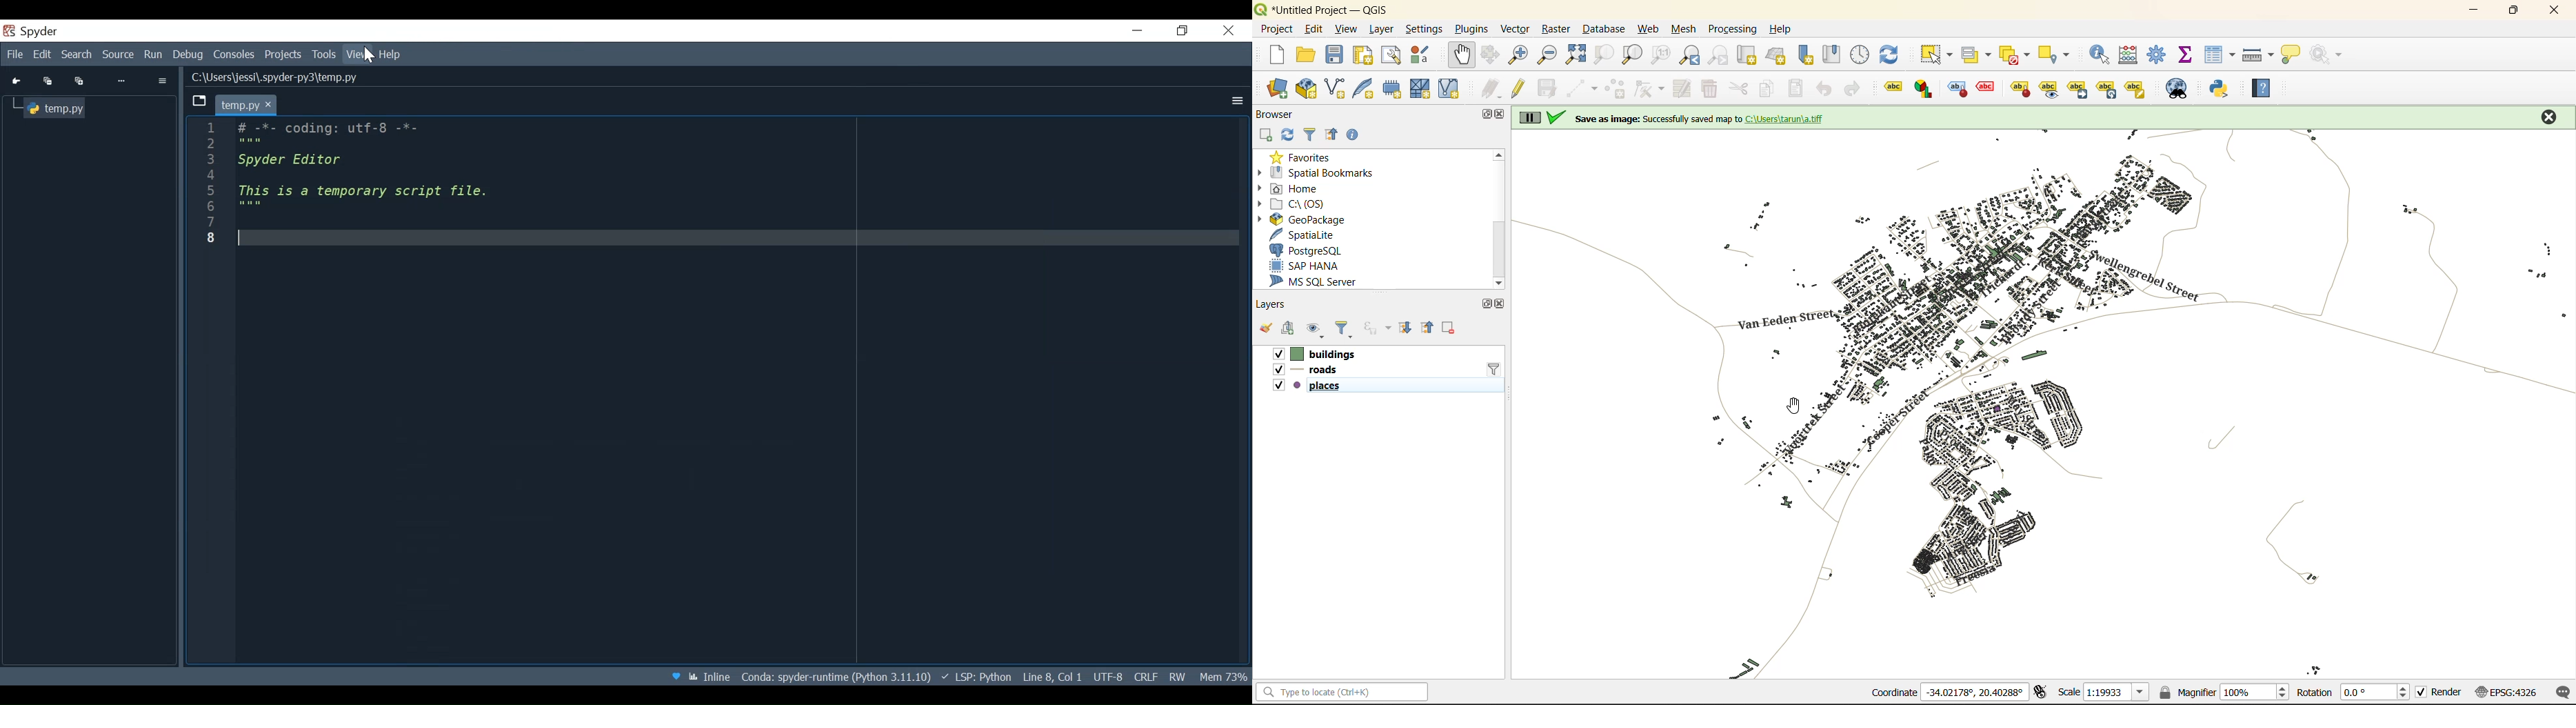 This screenshot has width=2576, height=728. I want to click on Line 8, Col 1, so click(1052, 675).